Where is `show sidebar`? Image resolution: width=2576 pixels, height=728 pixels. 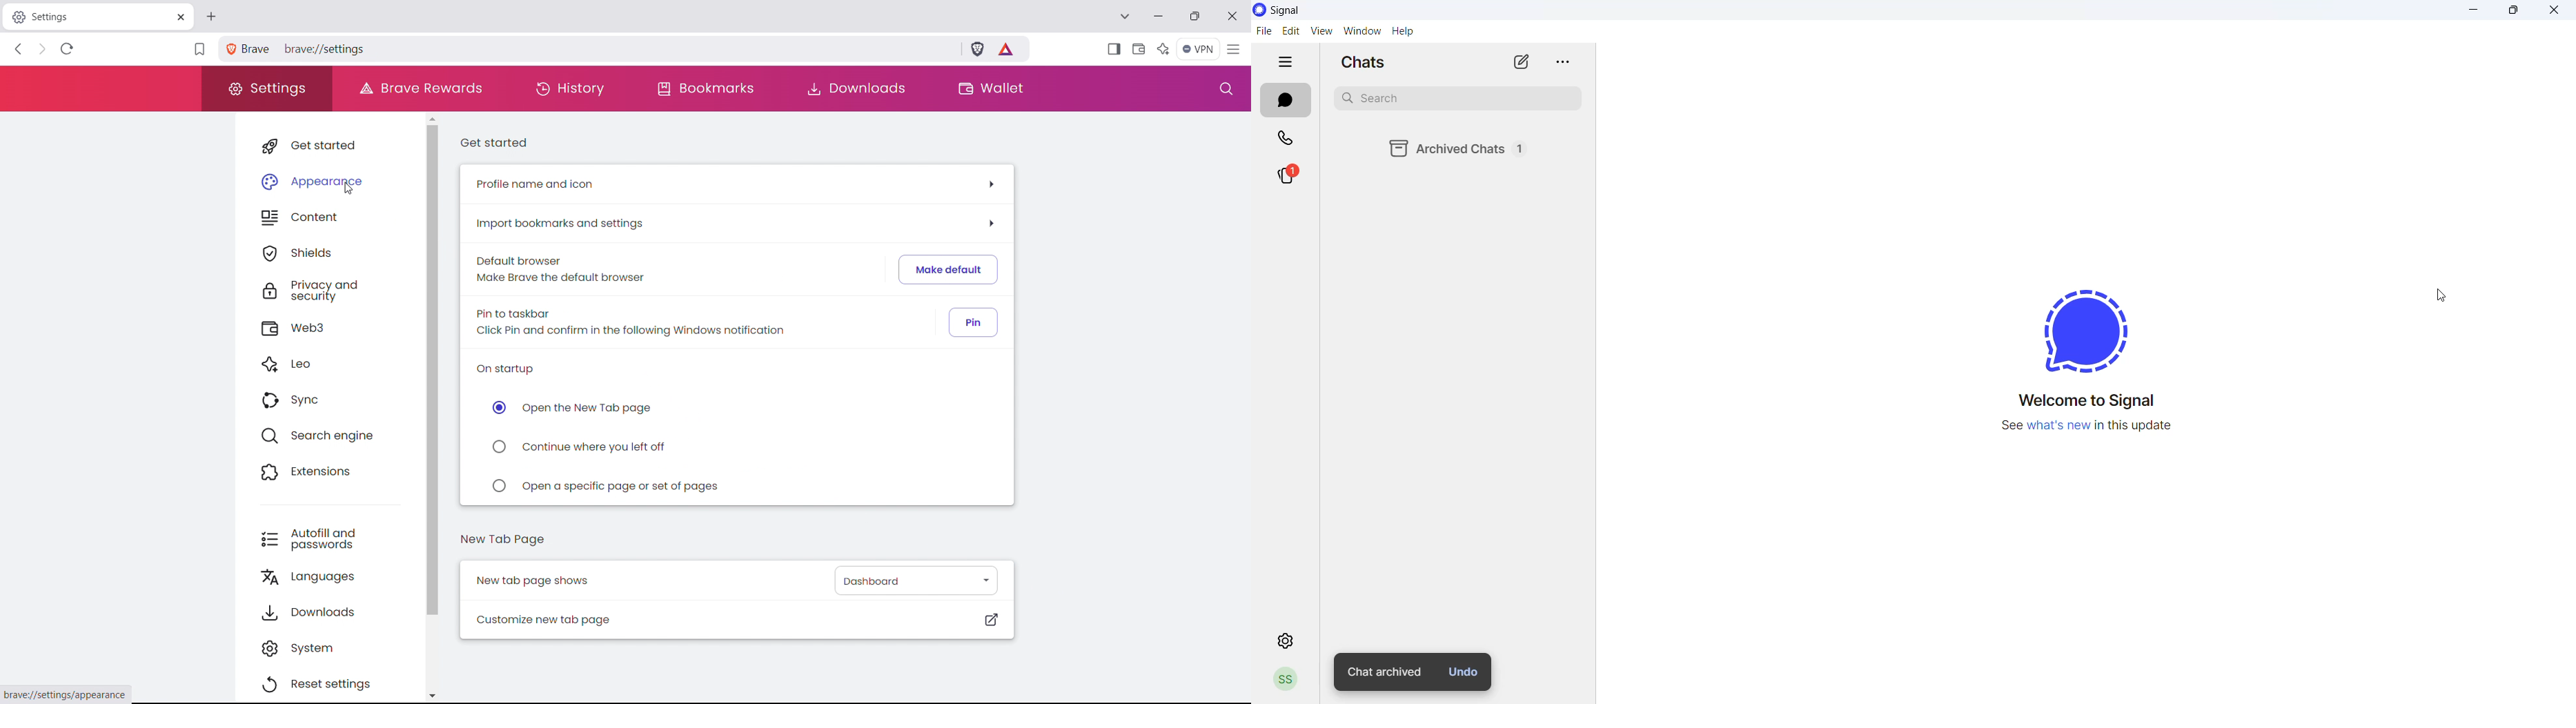
show sidebar is located at coordinates (1114, 48).